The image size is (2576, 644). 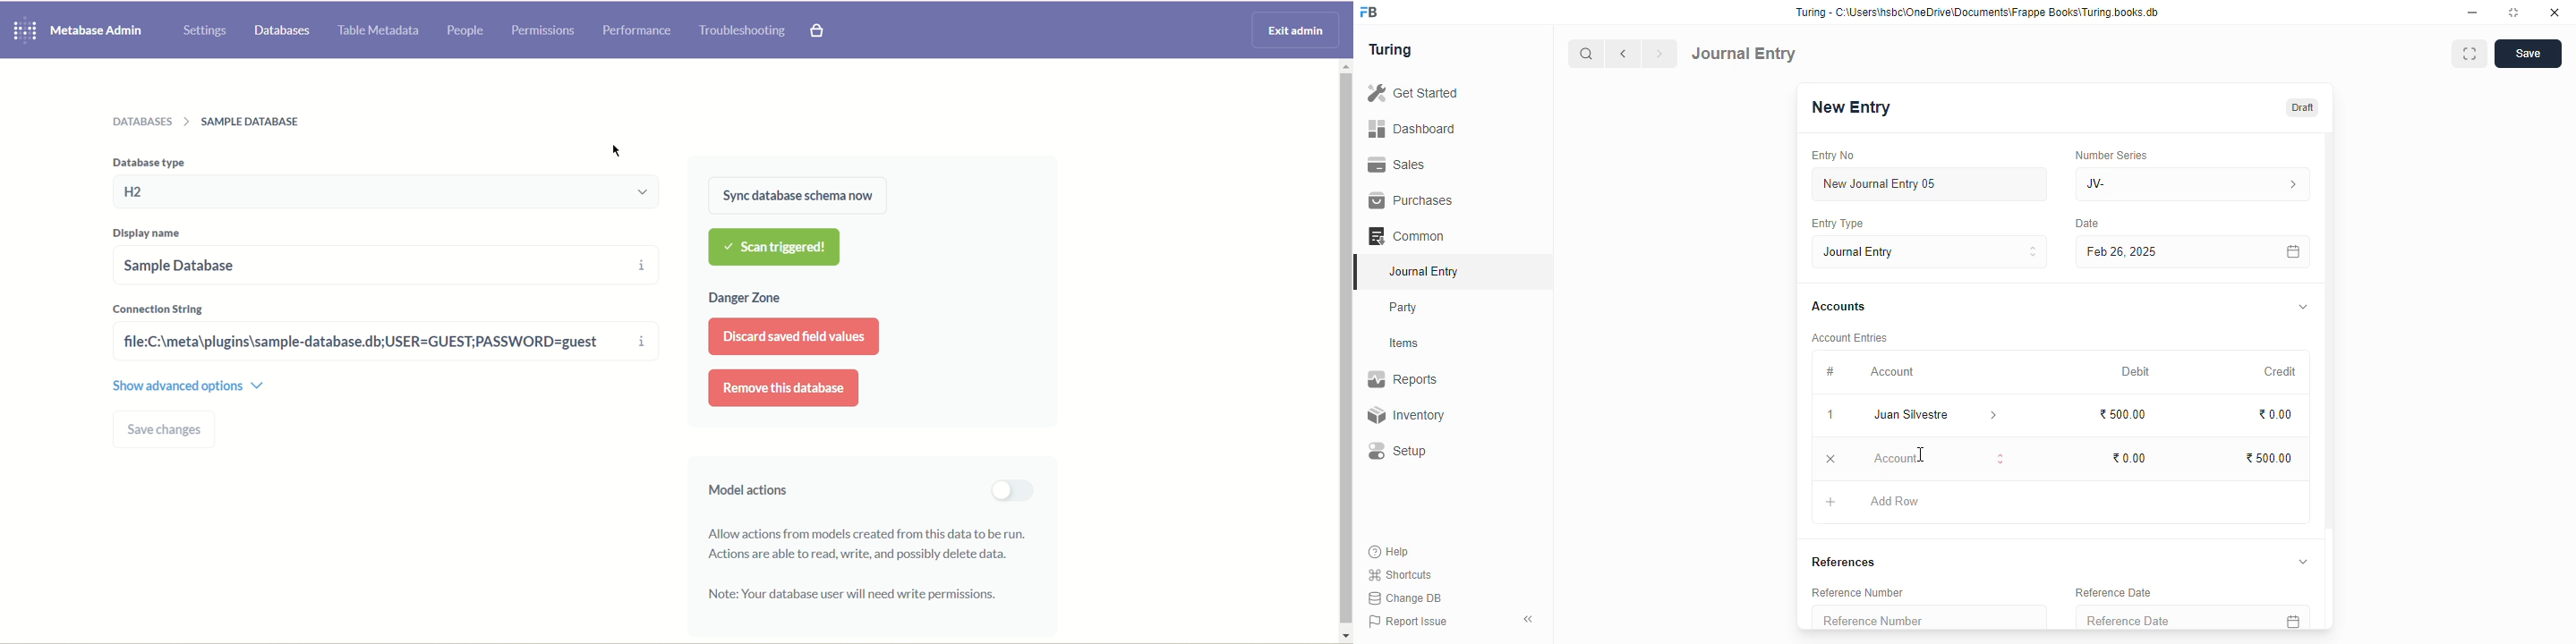 I want to click on scroll bar, so click(x=2330, y=379).